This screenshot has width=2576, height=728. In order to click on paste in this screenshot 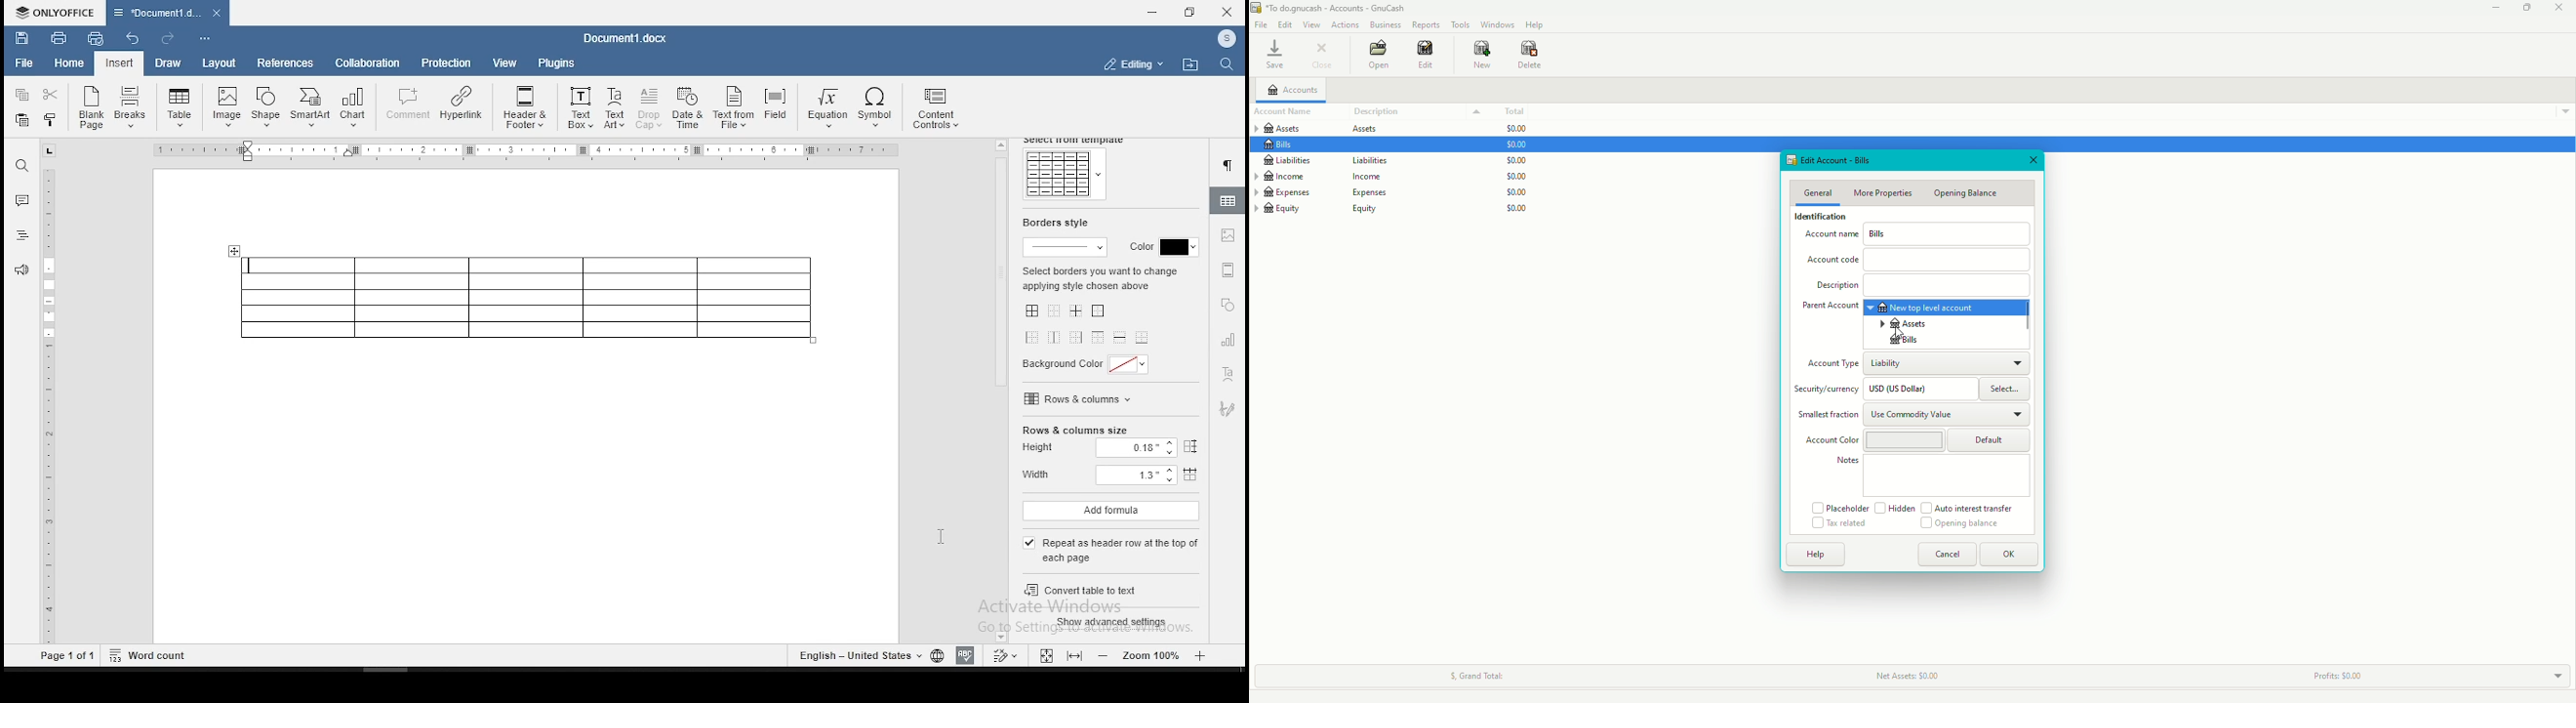, I will do `click(22, 123)`.